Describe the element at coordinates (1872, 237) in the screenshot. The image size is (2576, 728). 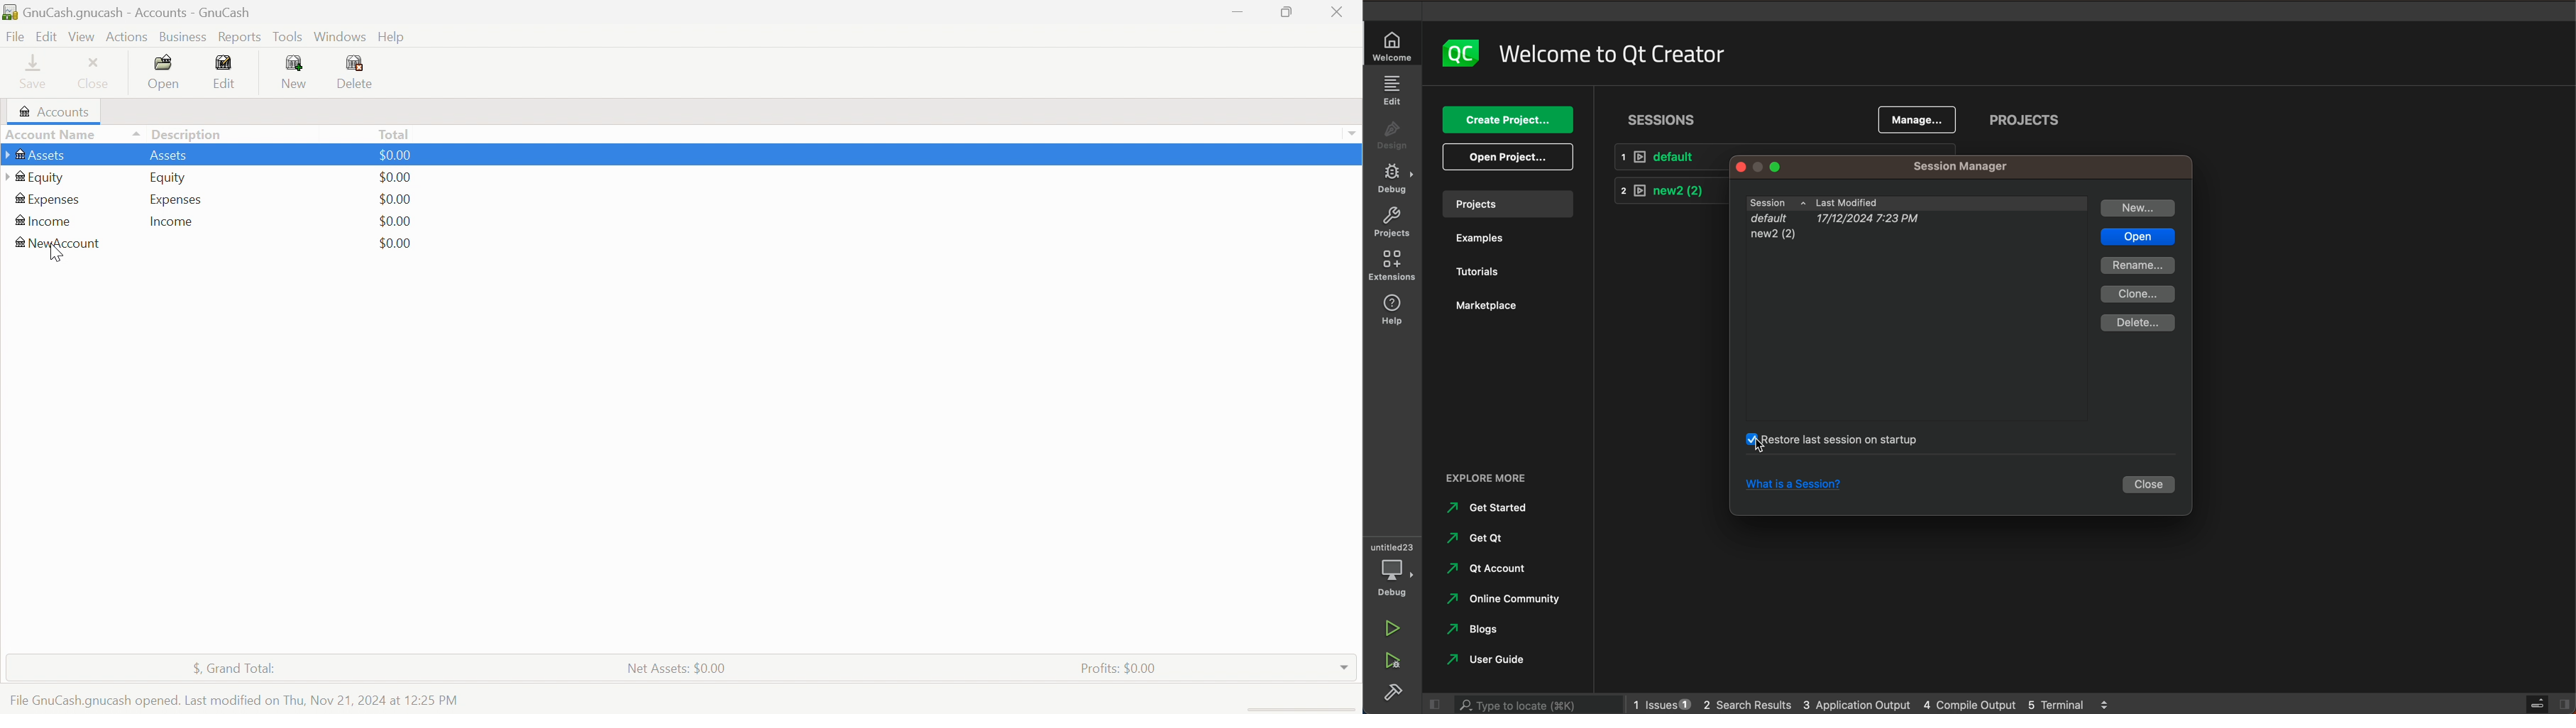
I see `new2` at that location.